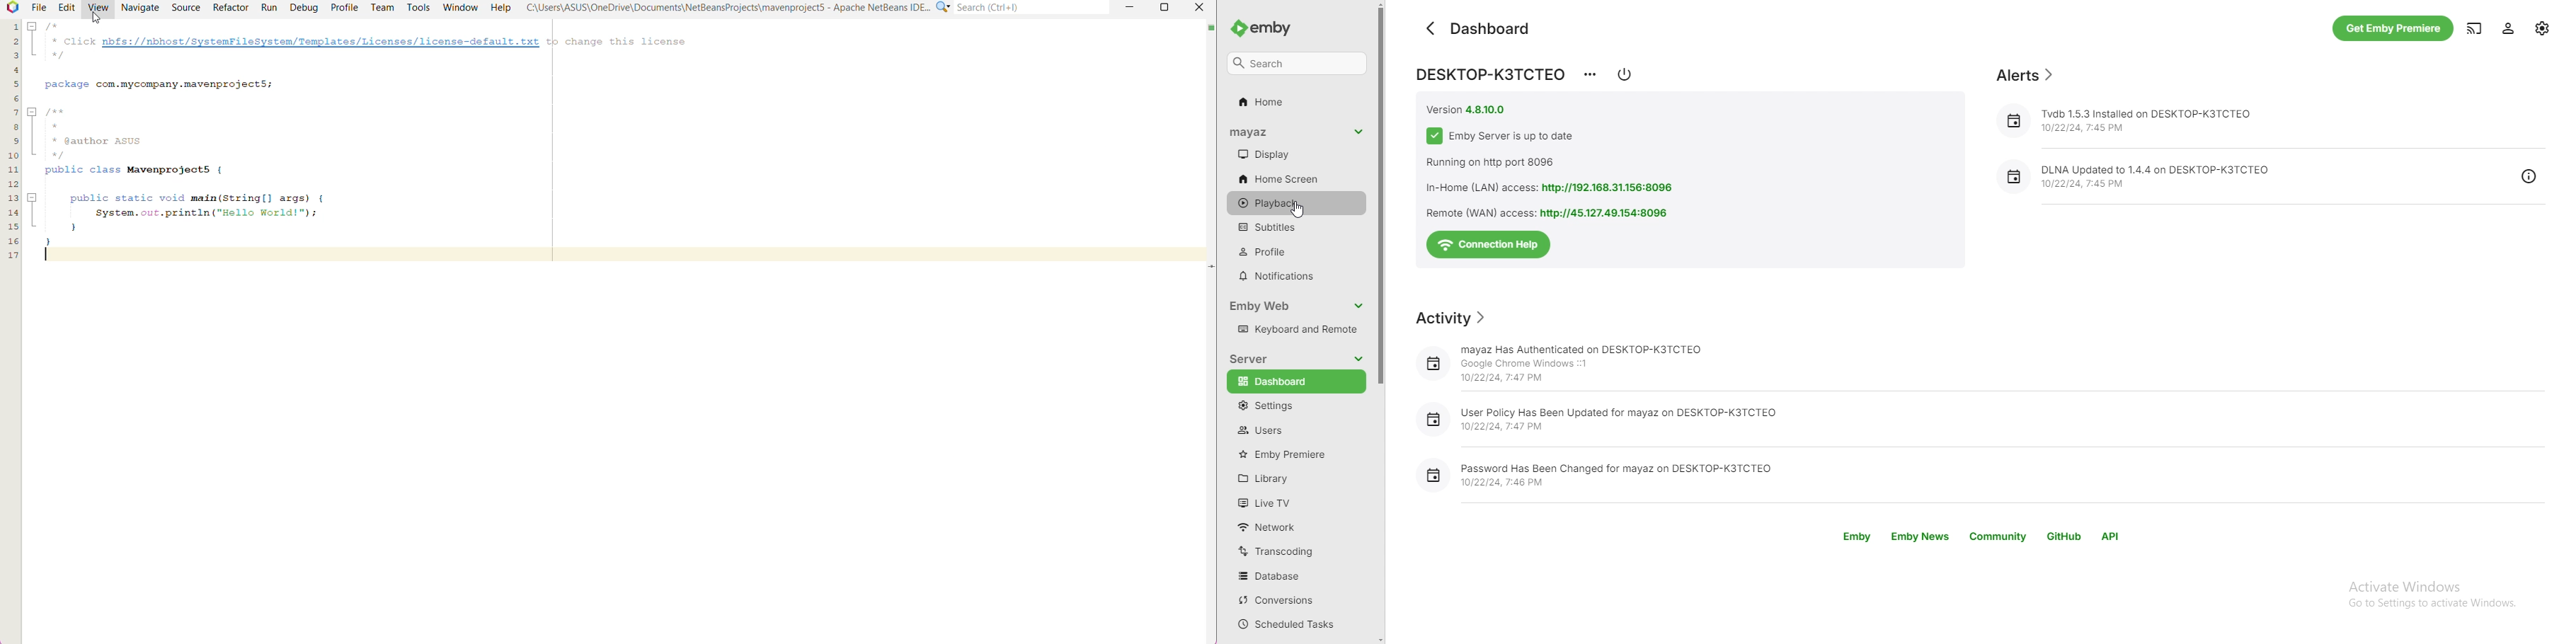  I want to click on keyboard and remote, so click(1296, 329).